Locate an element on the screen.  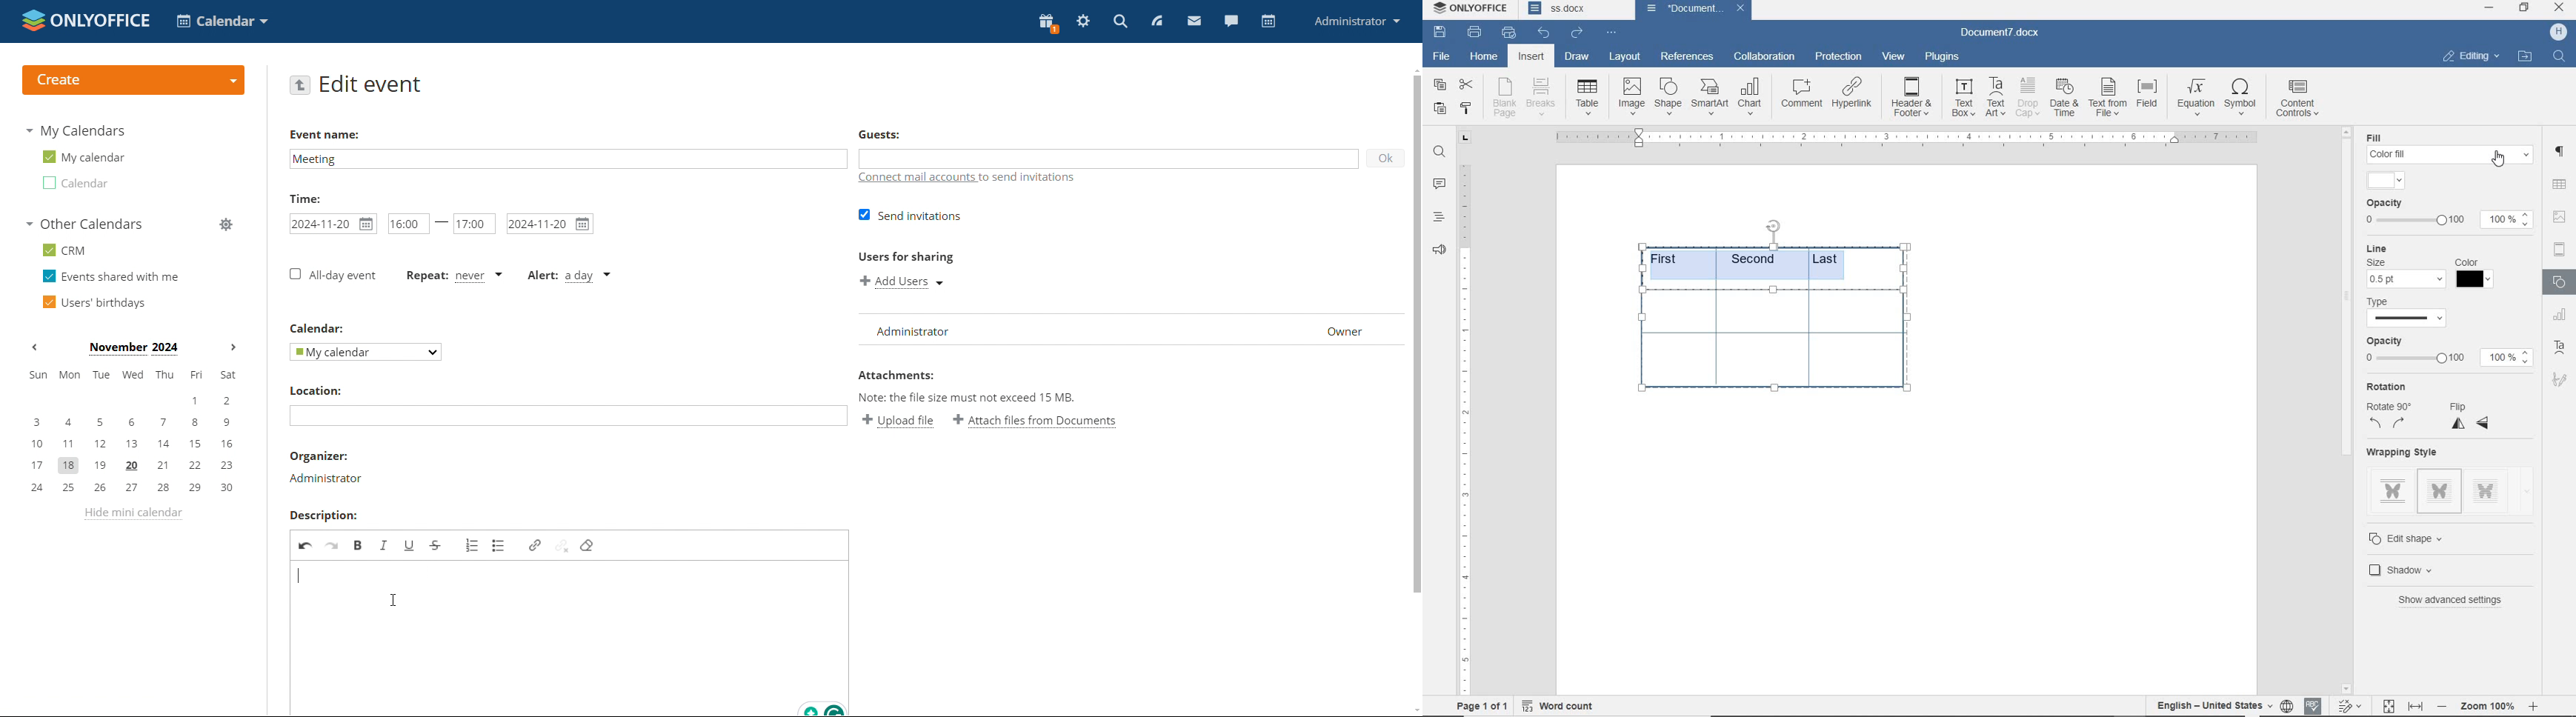
size is located at coordinates (2380, 262).